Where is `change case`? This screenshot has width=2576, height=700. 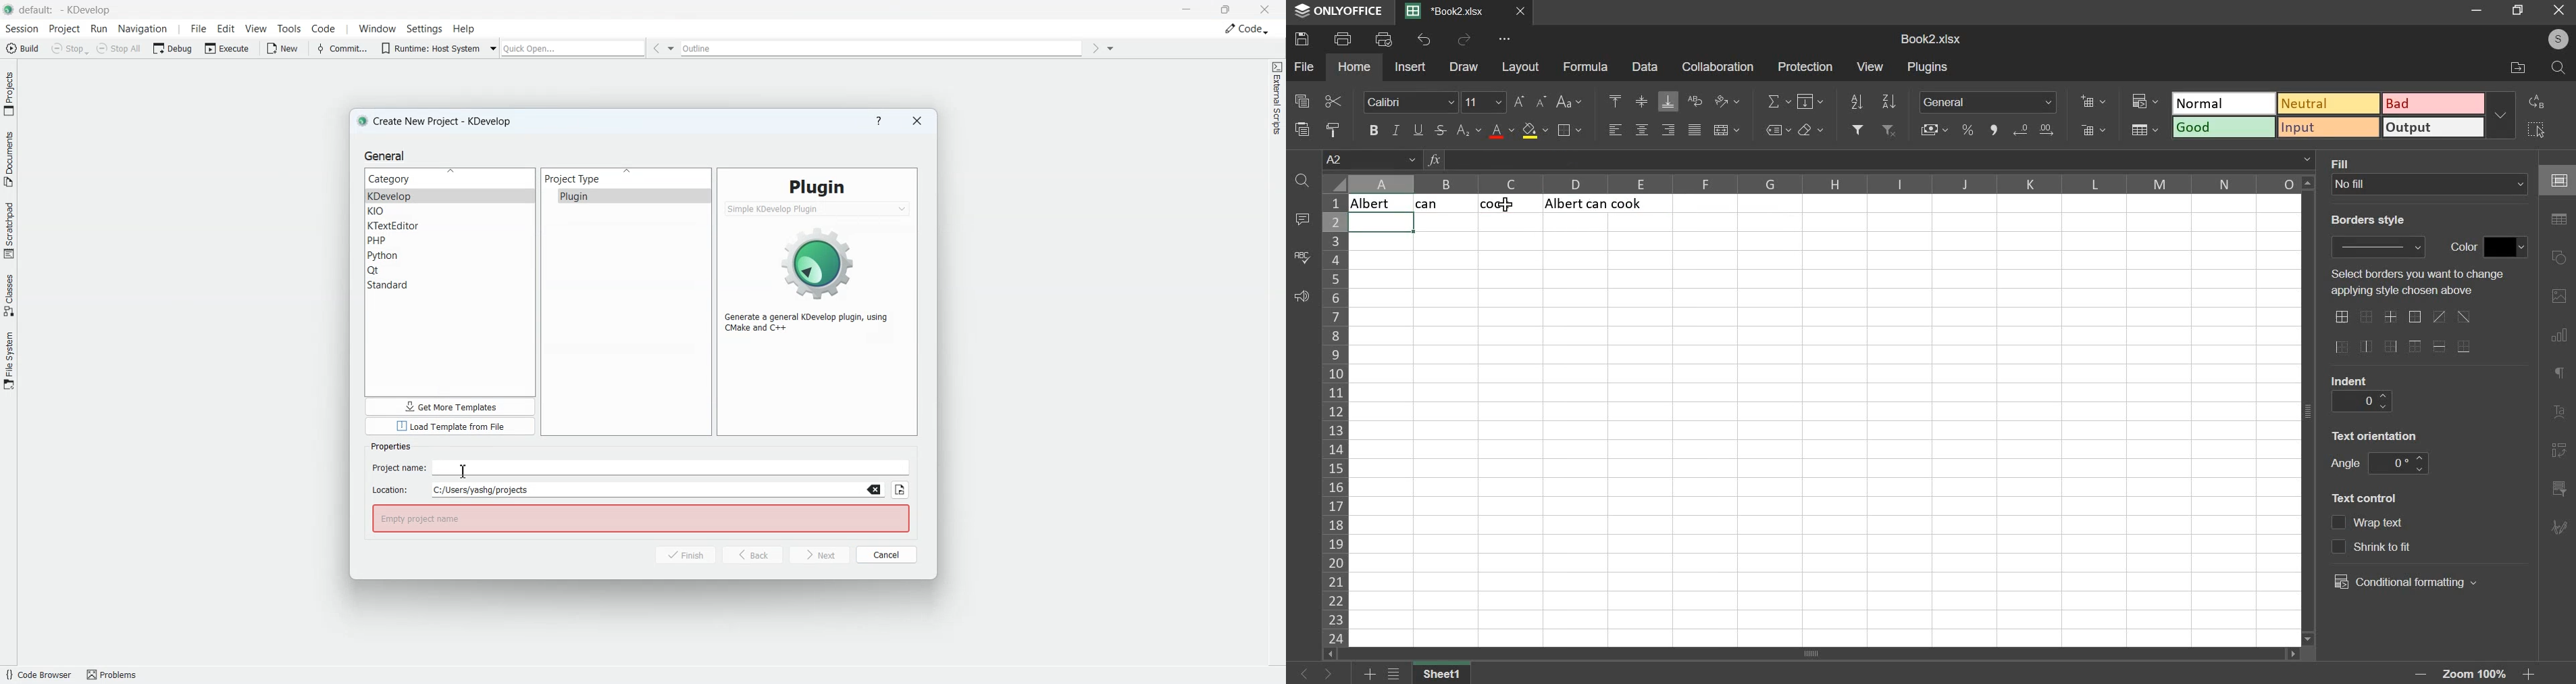 change case is located at coordinates (1568, 102).